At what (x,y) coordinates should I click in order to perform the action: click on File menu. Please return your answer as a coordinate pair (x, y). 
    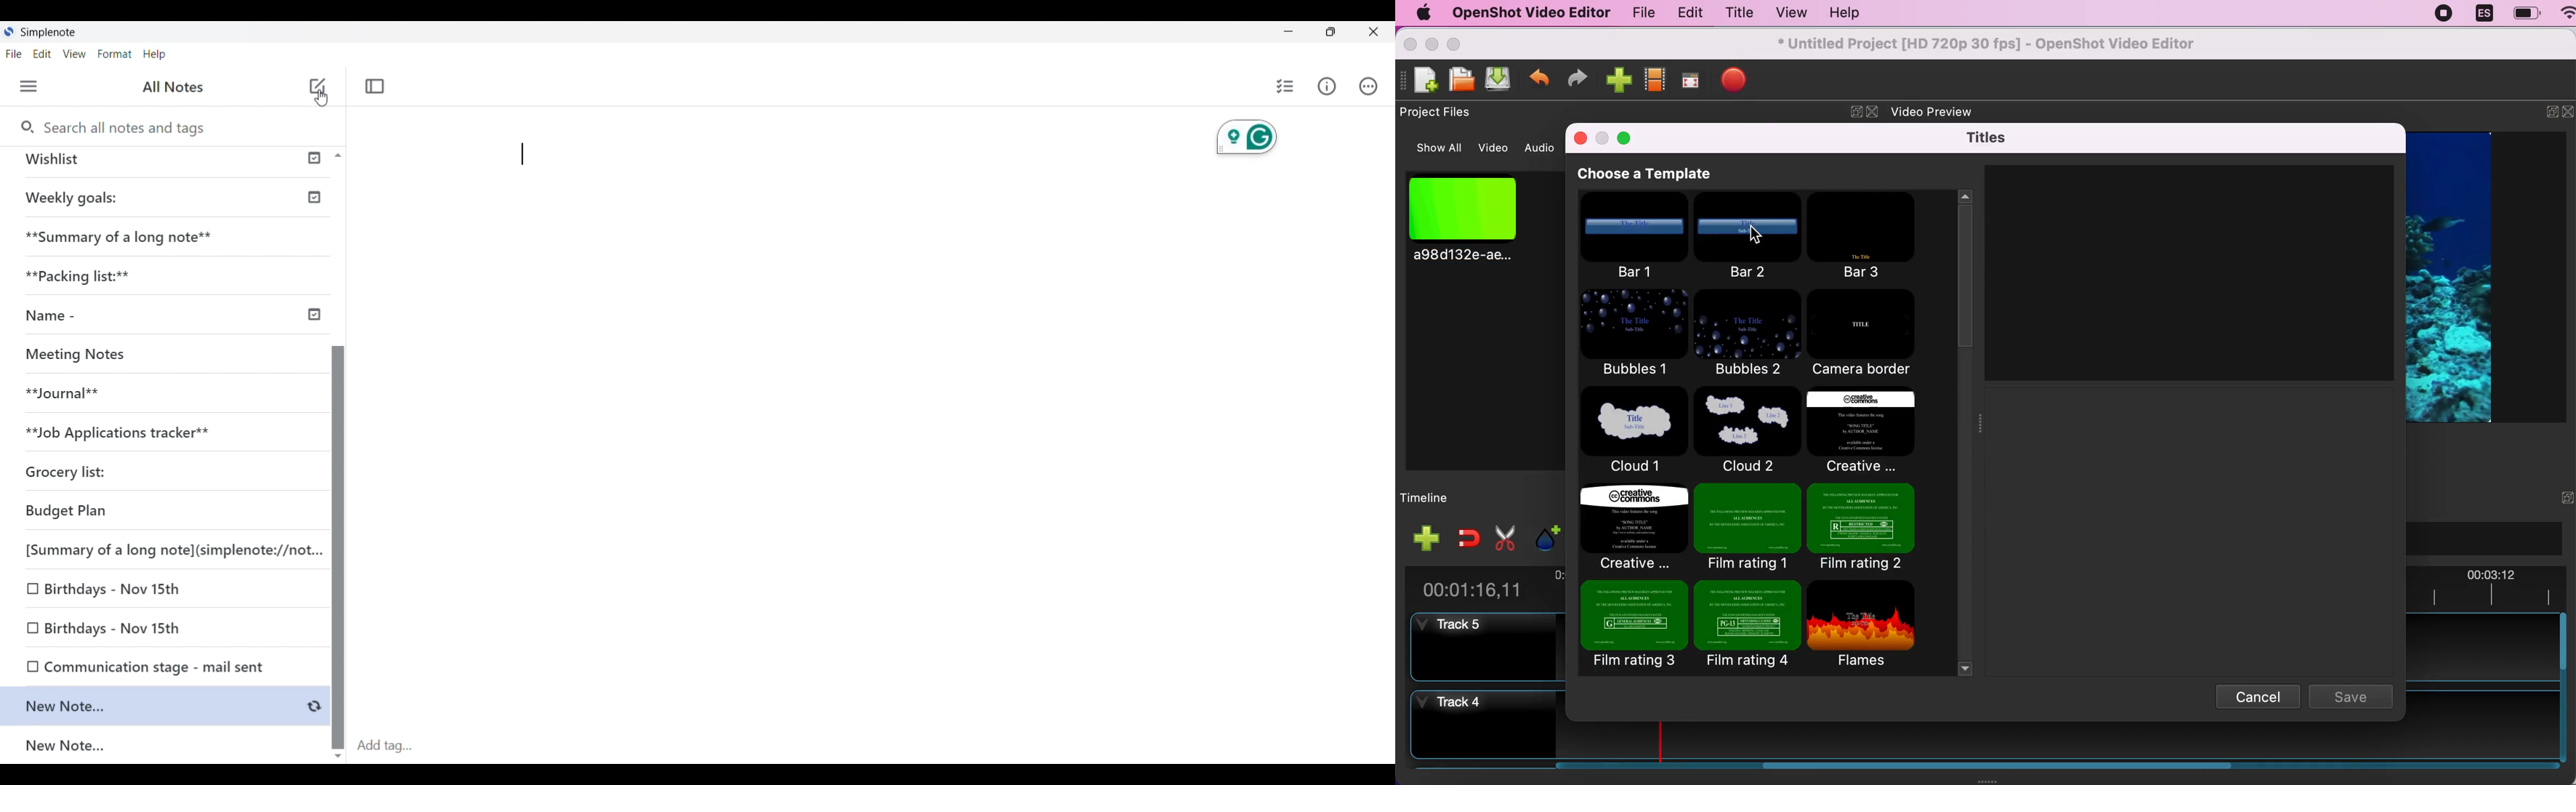
    Looking at the image, I should click on (14, 54).